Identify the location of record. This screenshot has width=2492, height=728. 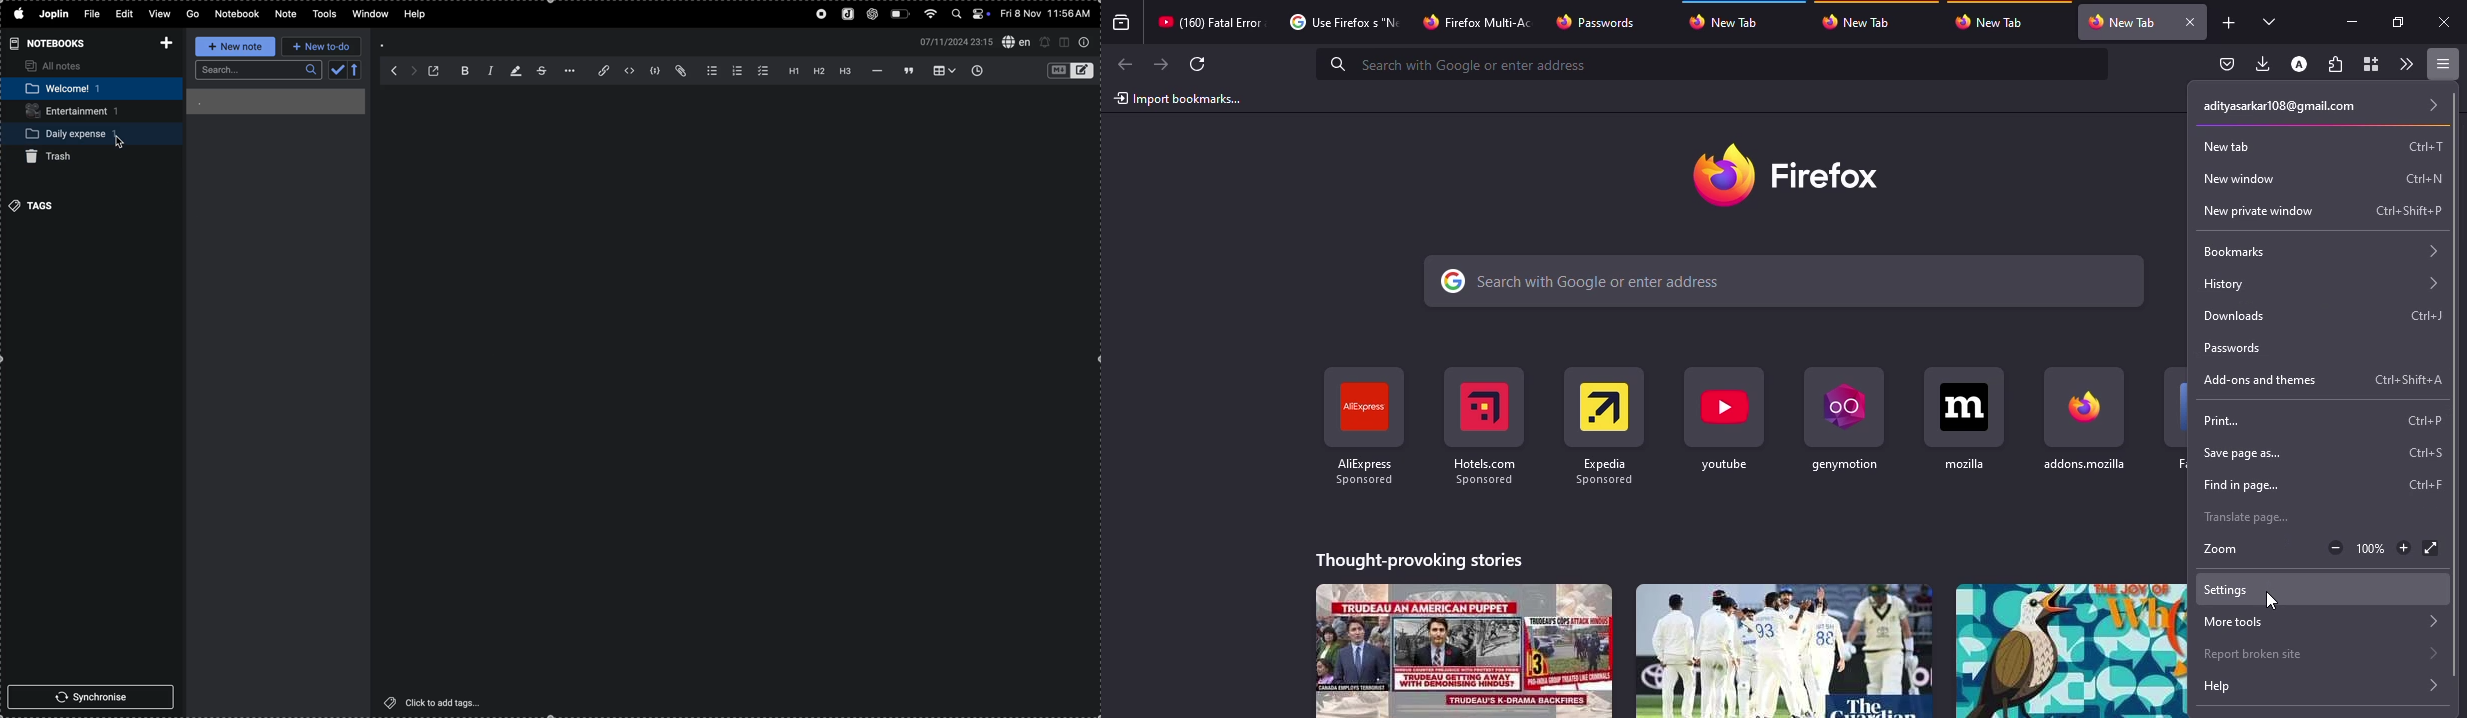
(818, 15).